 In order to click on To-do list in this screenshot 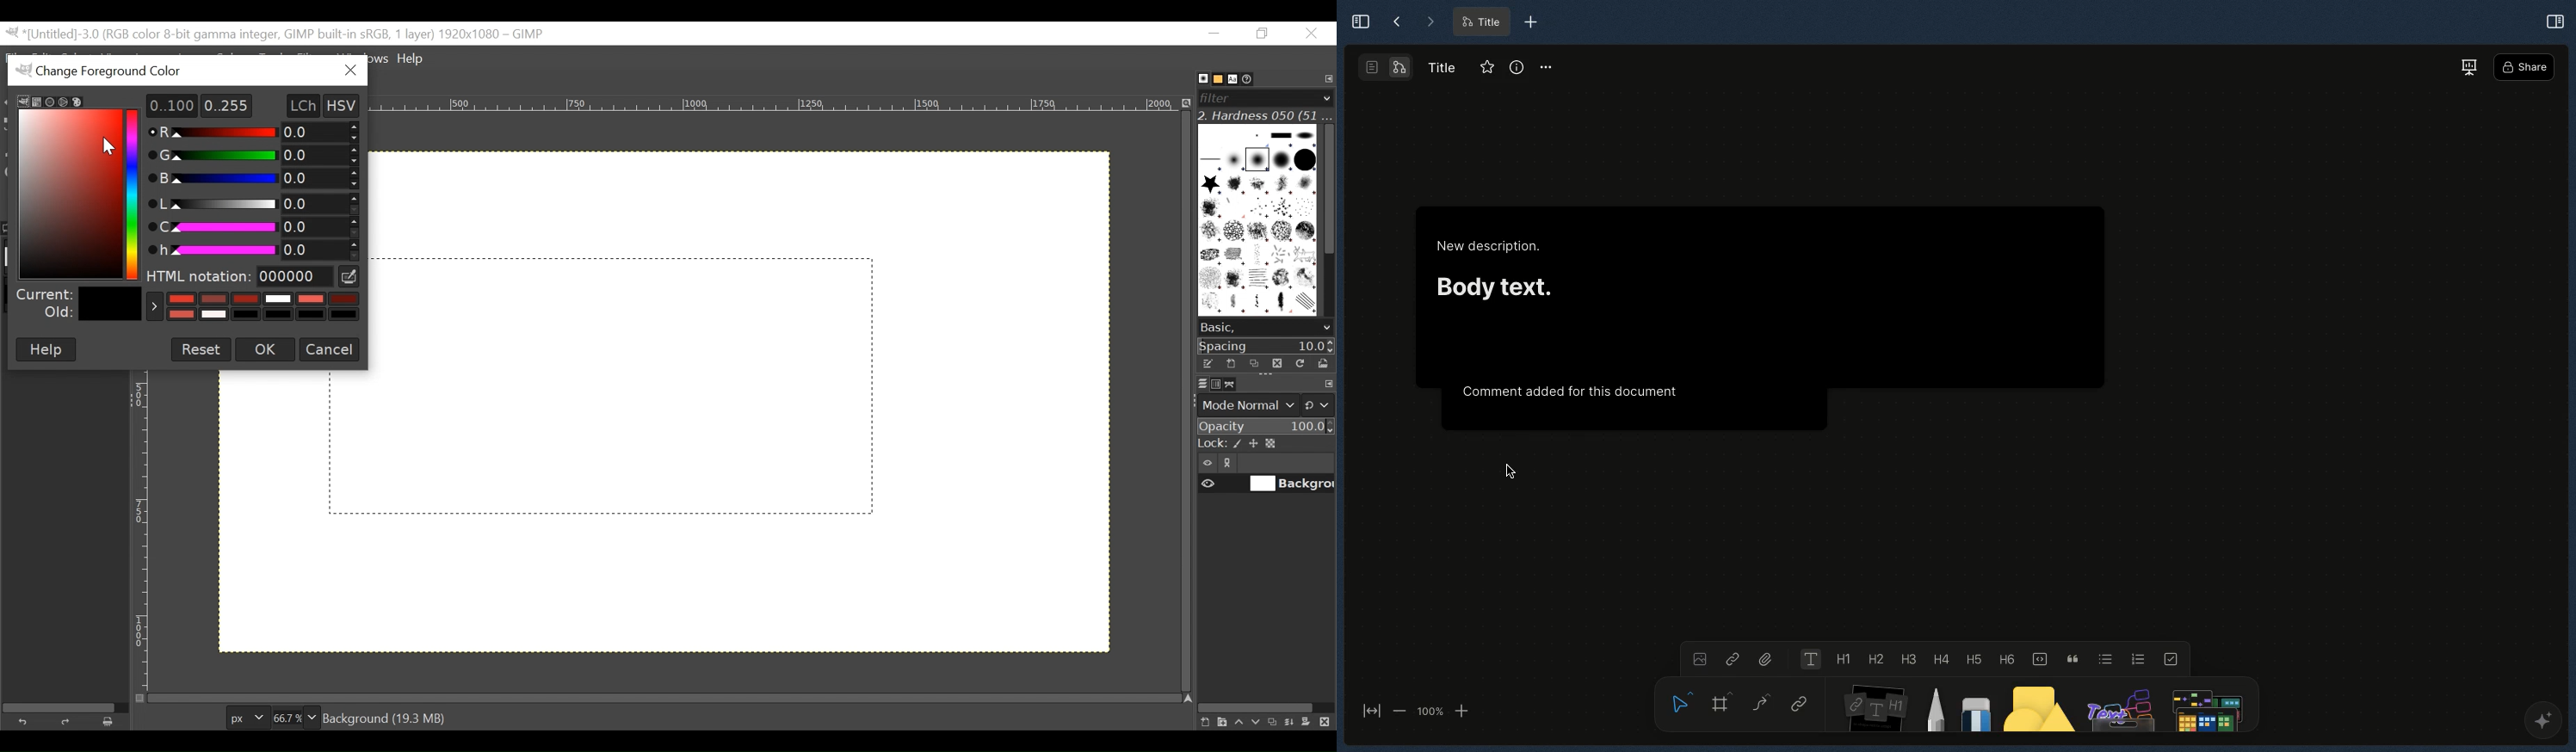, I will do `click(2173, 658)`.